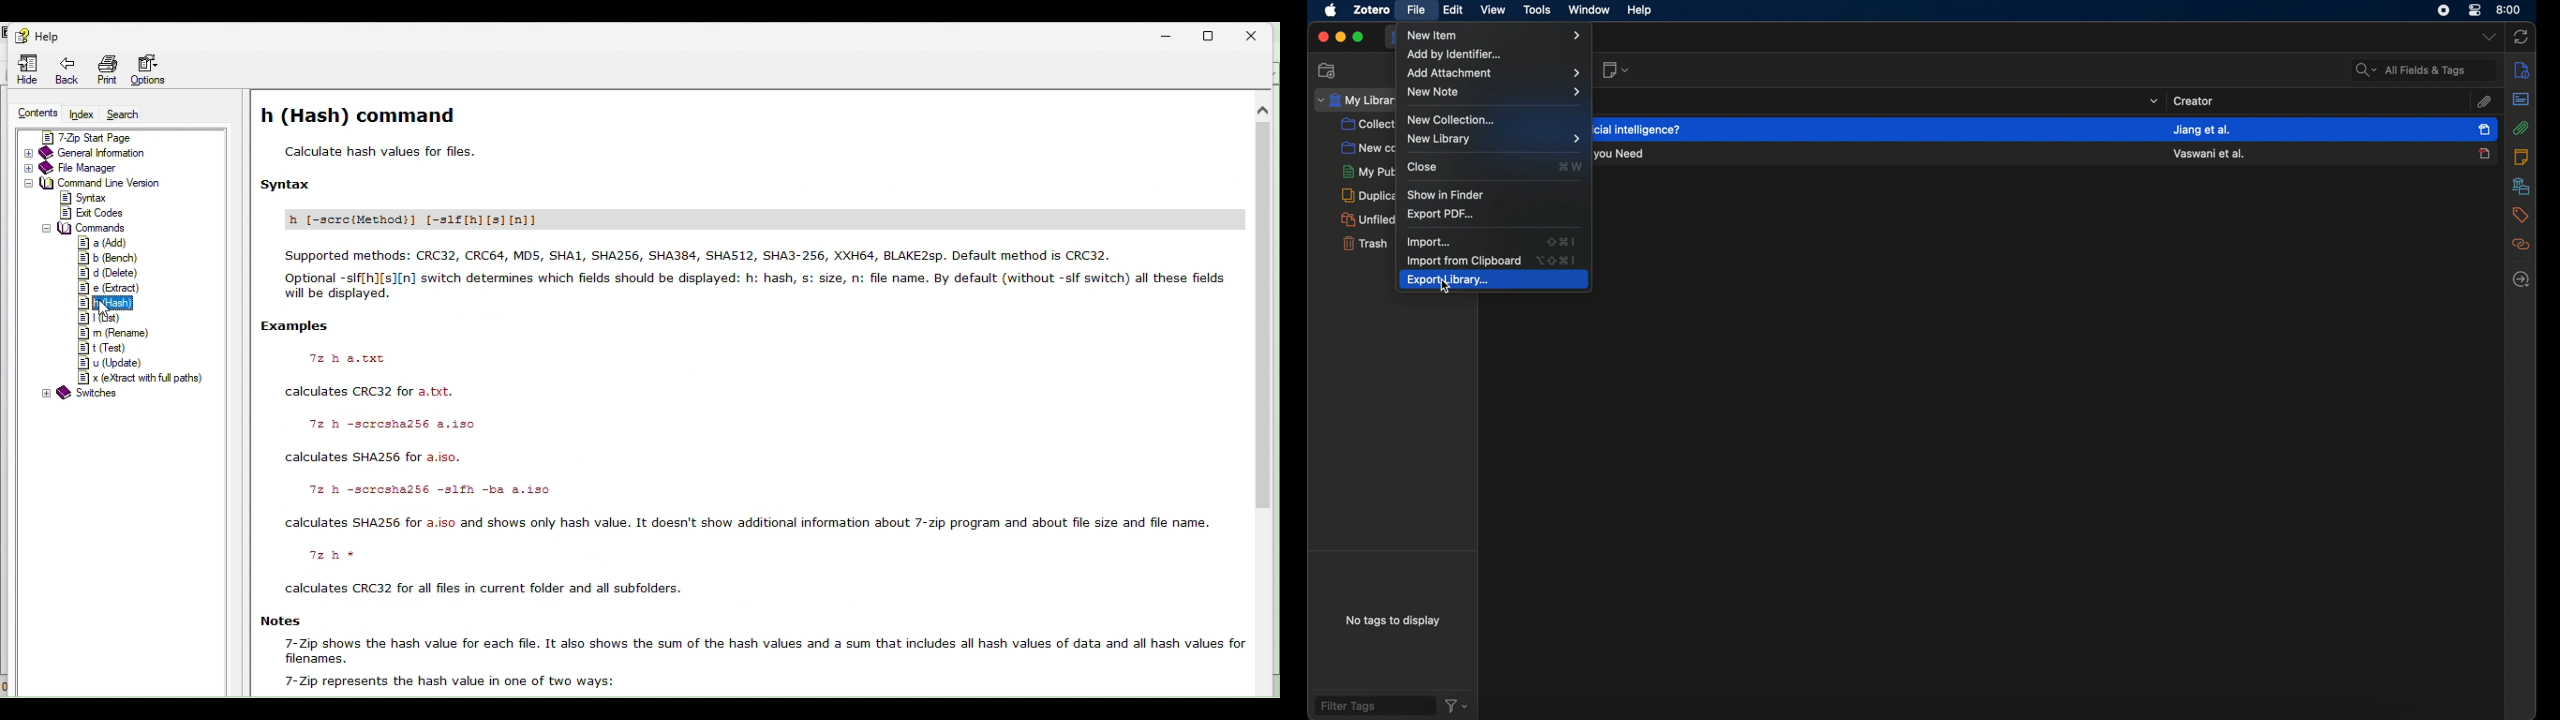 The width and height of the screenshot is (2576, 728). What do you see at coordinates (1641, 129) in the screenshot?
I see `item name highlighted` at bounding box center [1641, 129].